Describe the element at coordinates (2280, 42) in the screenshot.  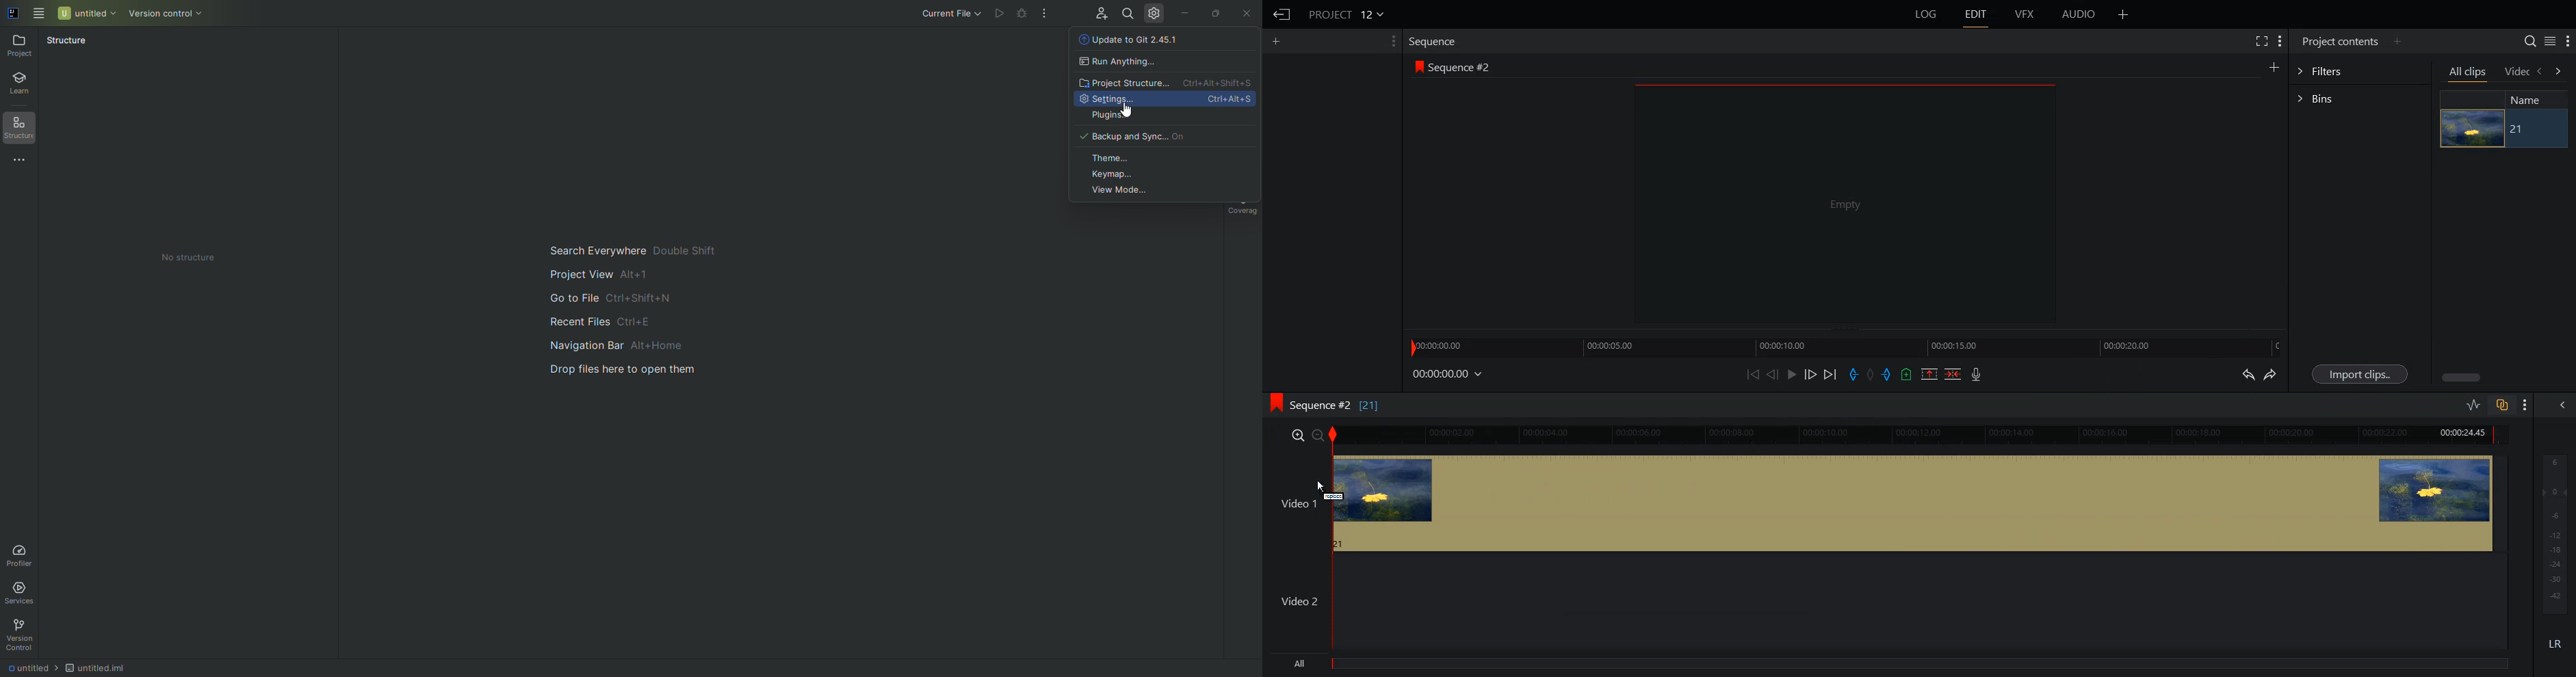
I see `Show Setting Menu` at that location.